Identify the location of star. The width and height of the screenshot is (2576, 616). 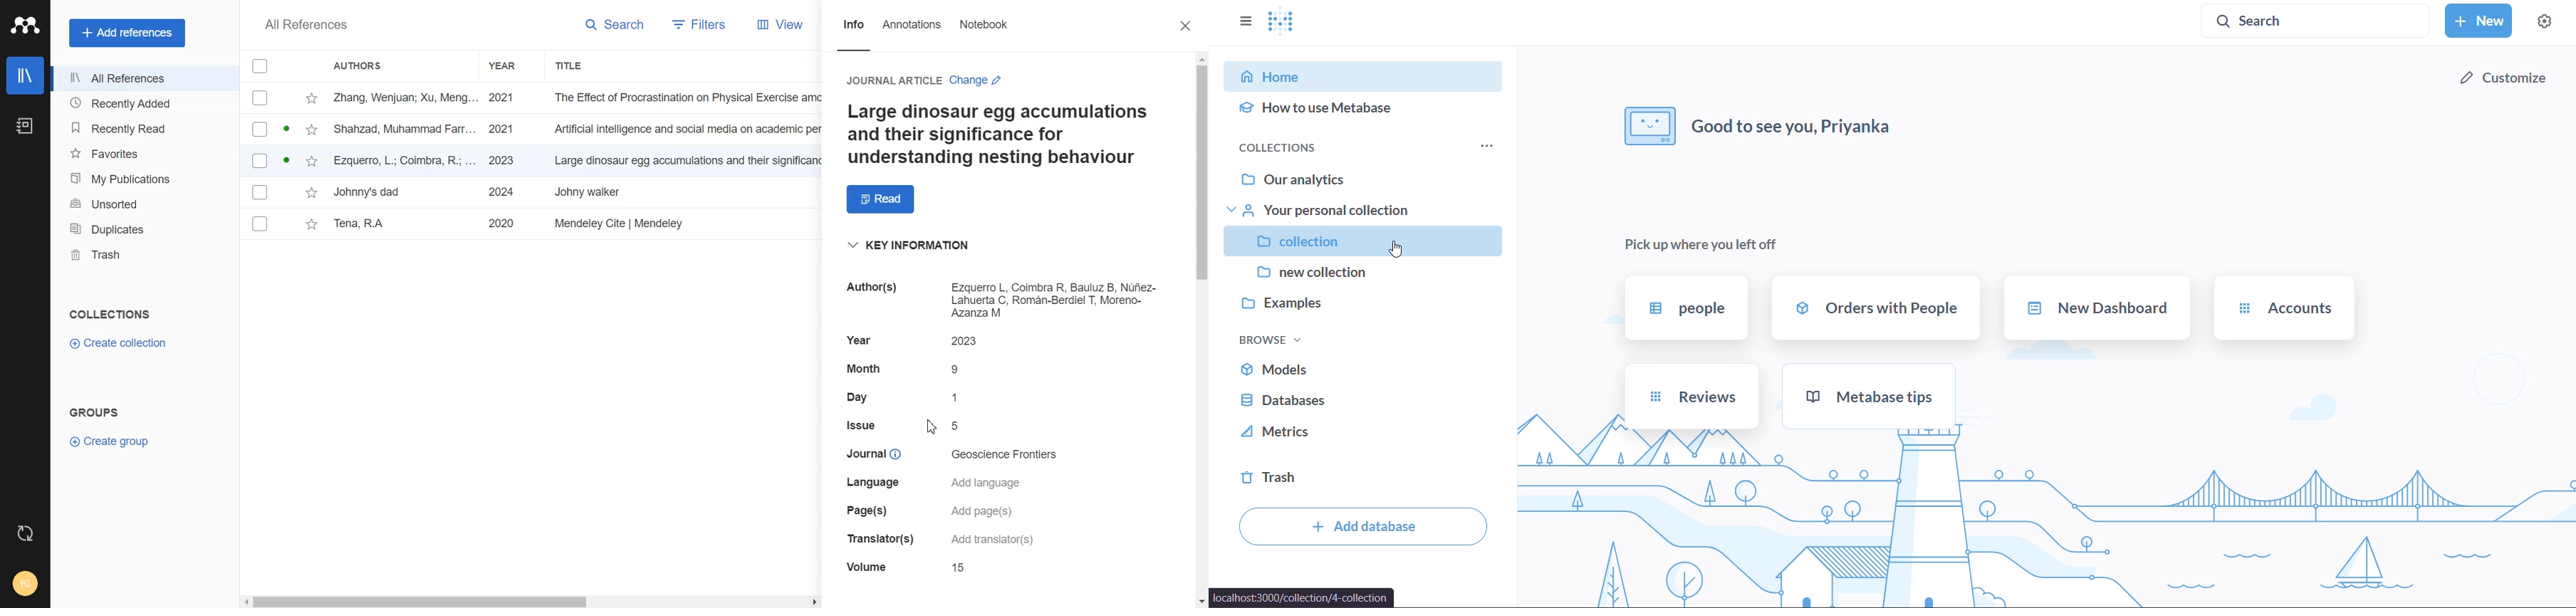
(314, 98).